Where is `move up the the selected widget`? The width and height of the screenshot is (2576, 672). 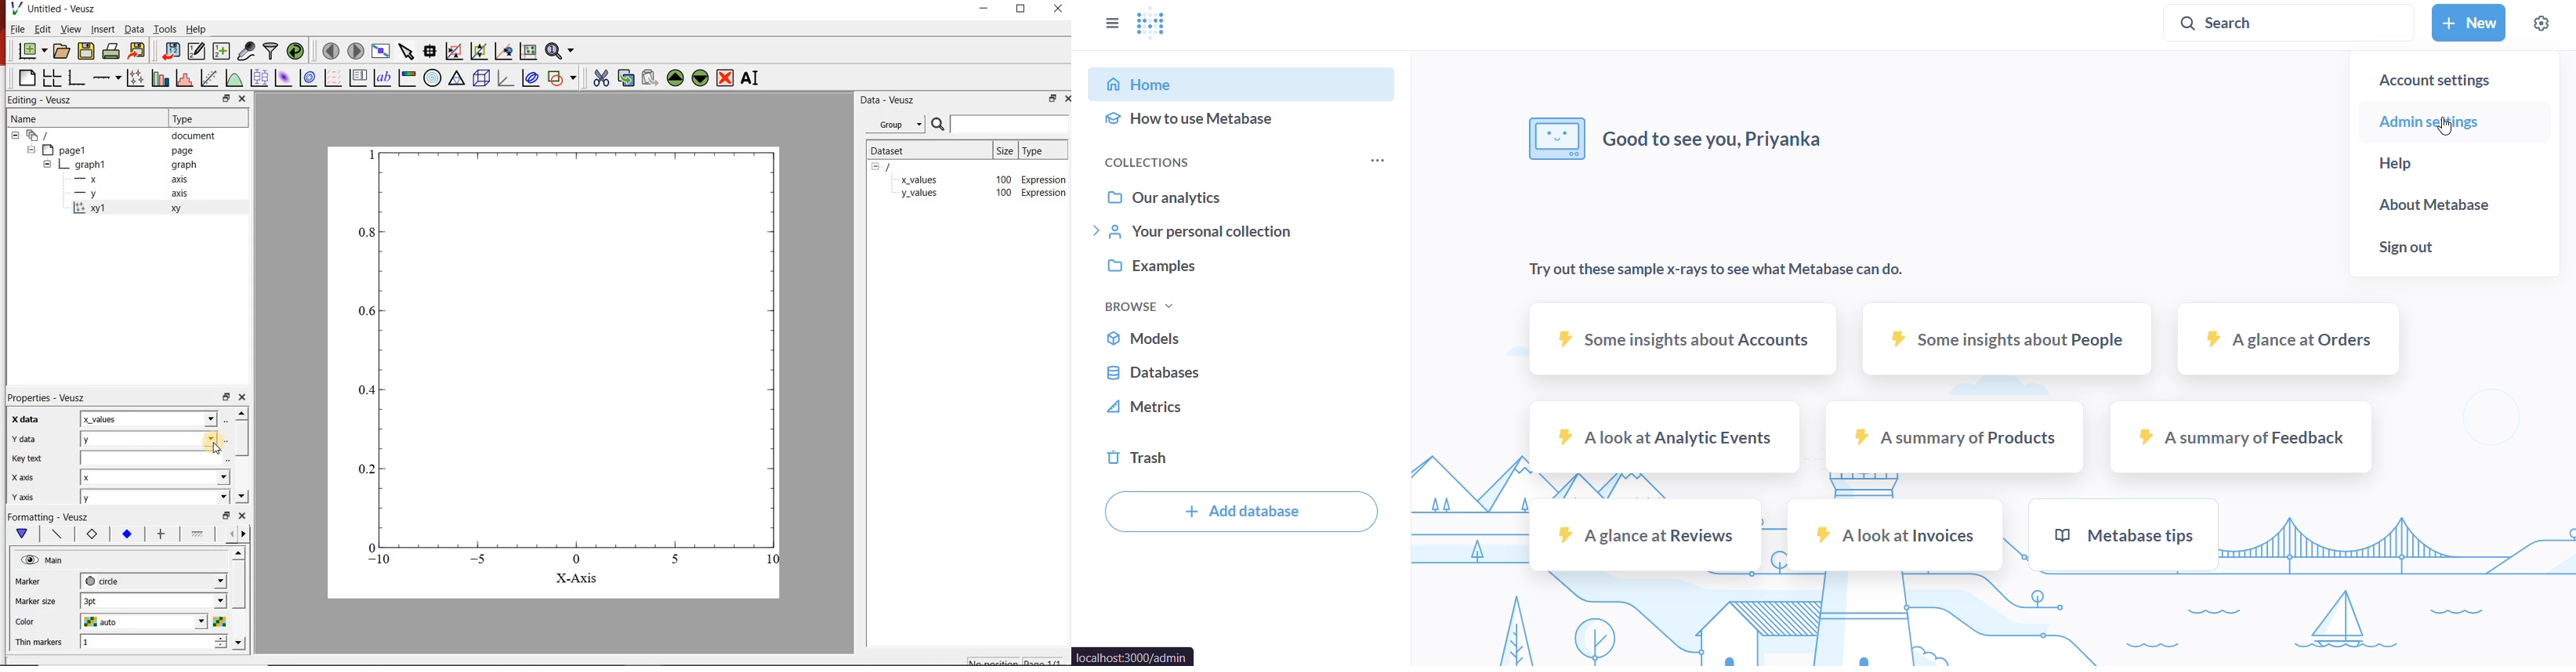 move up the the selected widget is located at coordinates (674, 79).